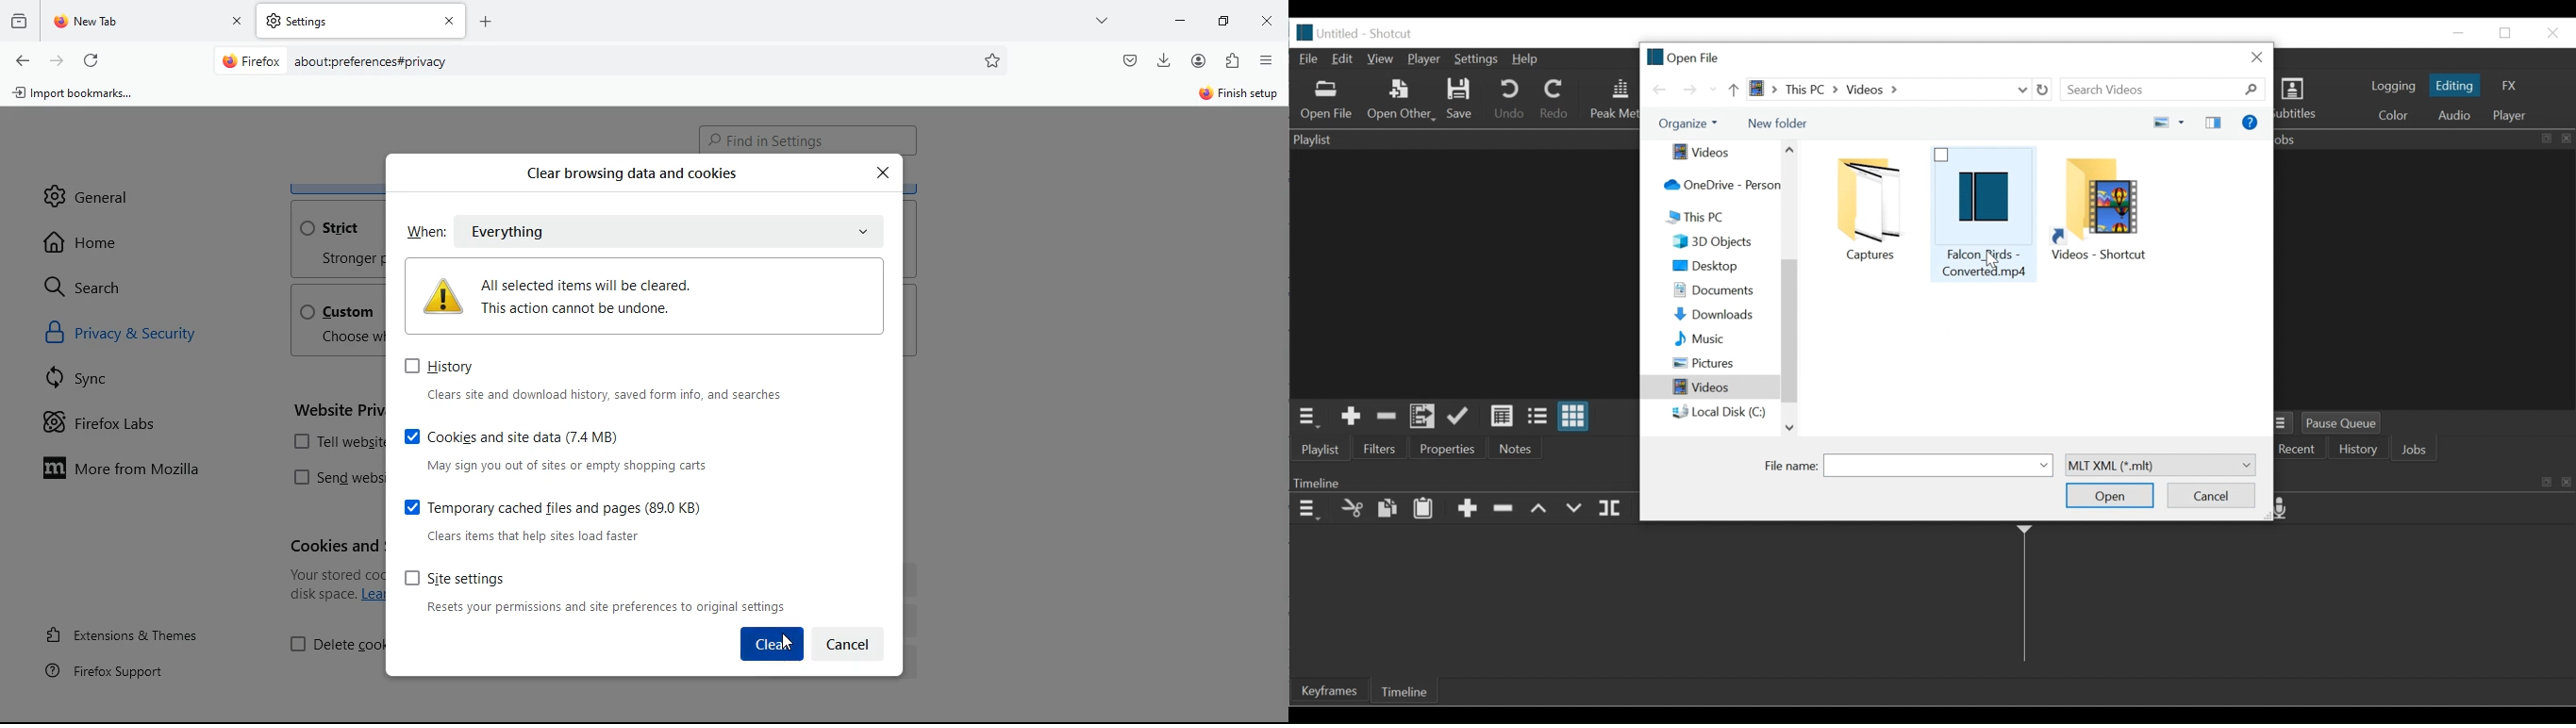 The width and height of the screenshot is (2576, 728). I want to click on captures, so click(1867, 208).